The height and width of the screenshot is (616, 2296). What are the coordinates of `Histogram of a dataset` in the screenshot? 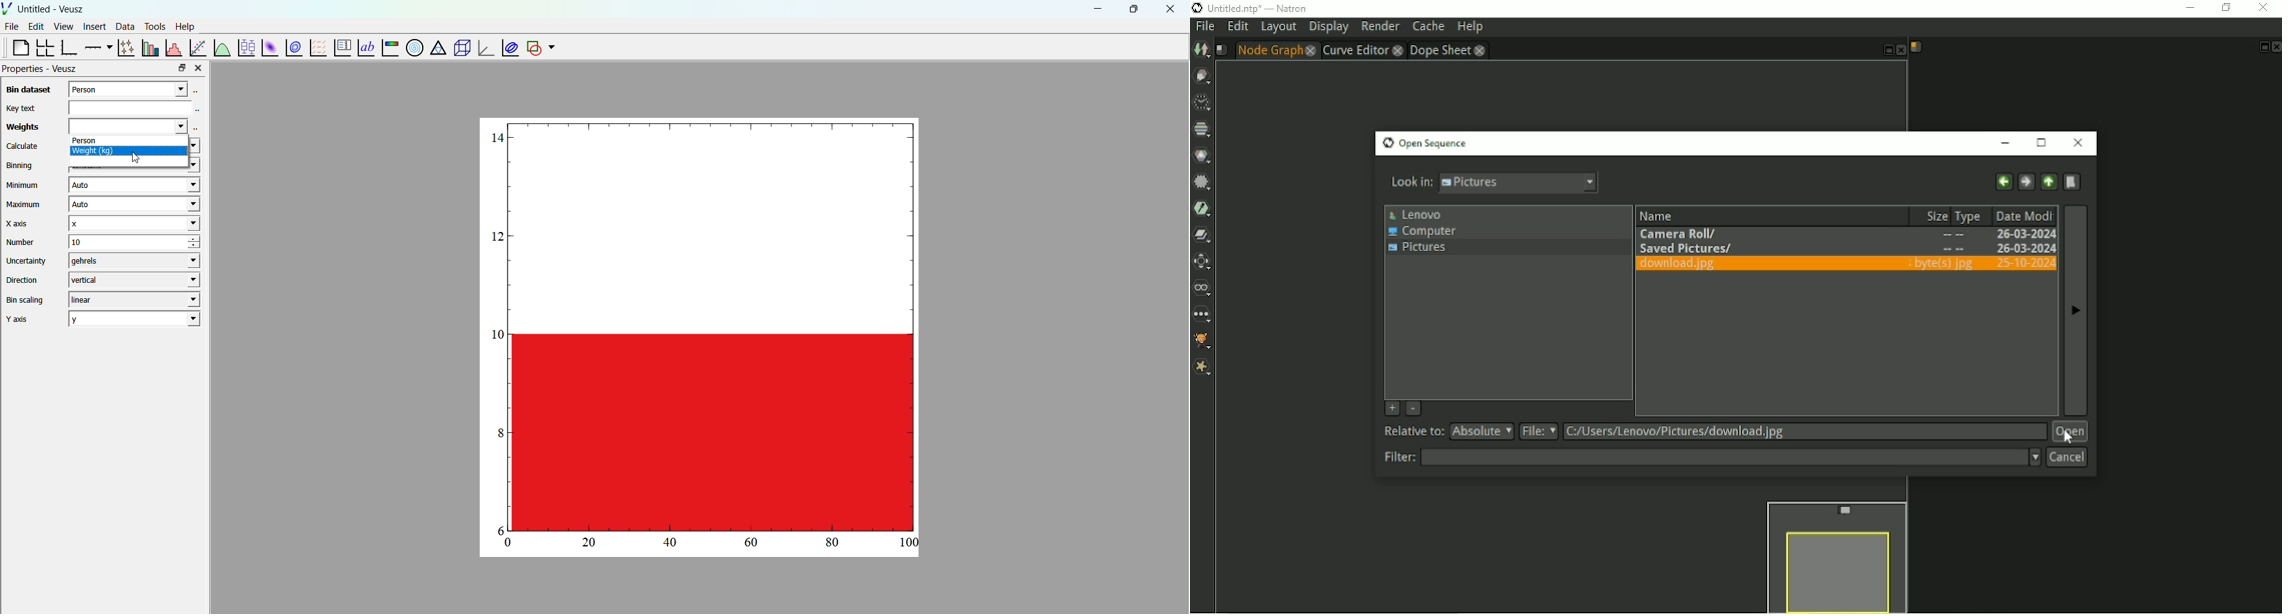 It's located at (173, 47).